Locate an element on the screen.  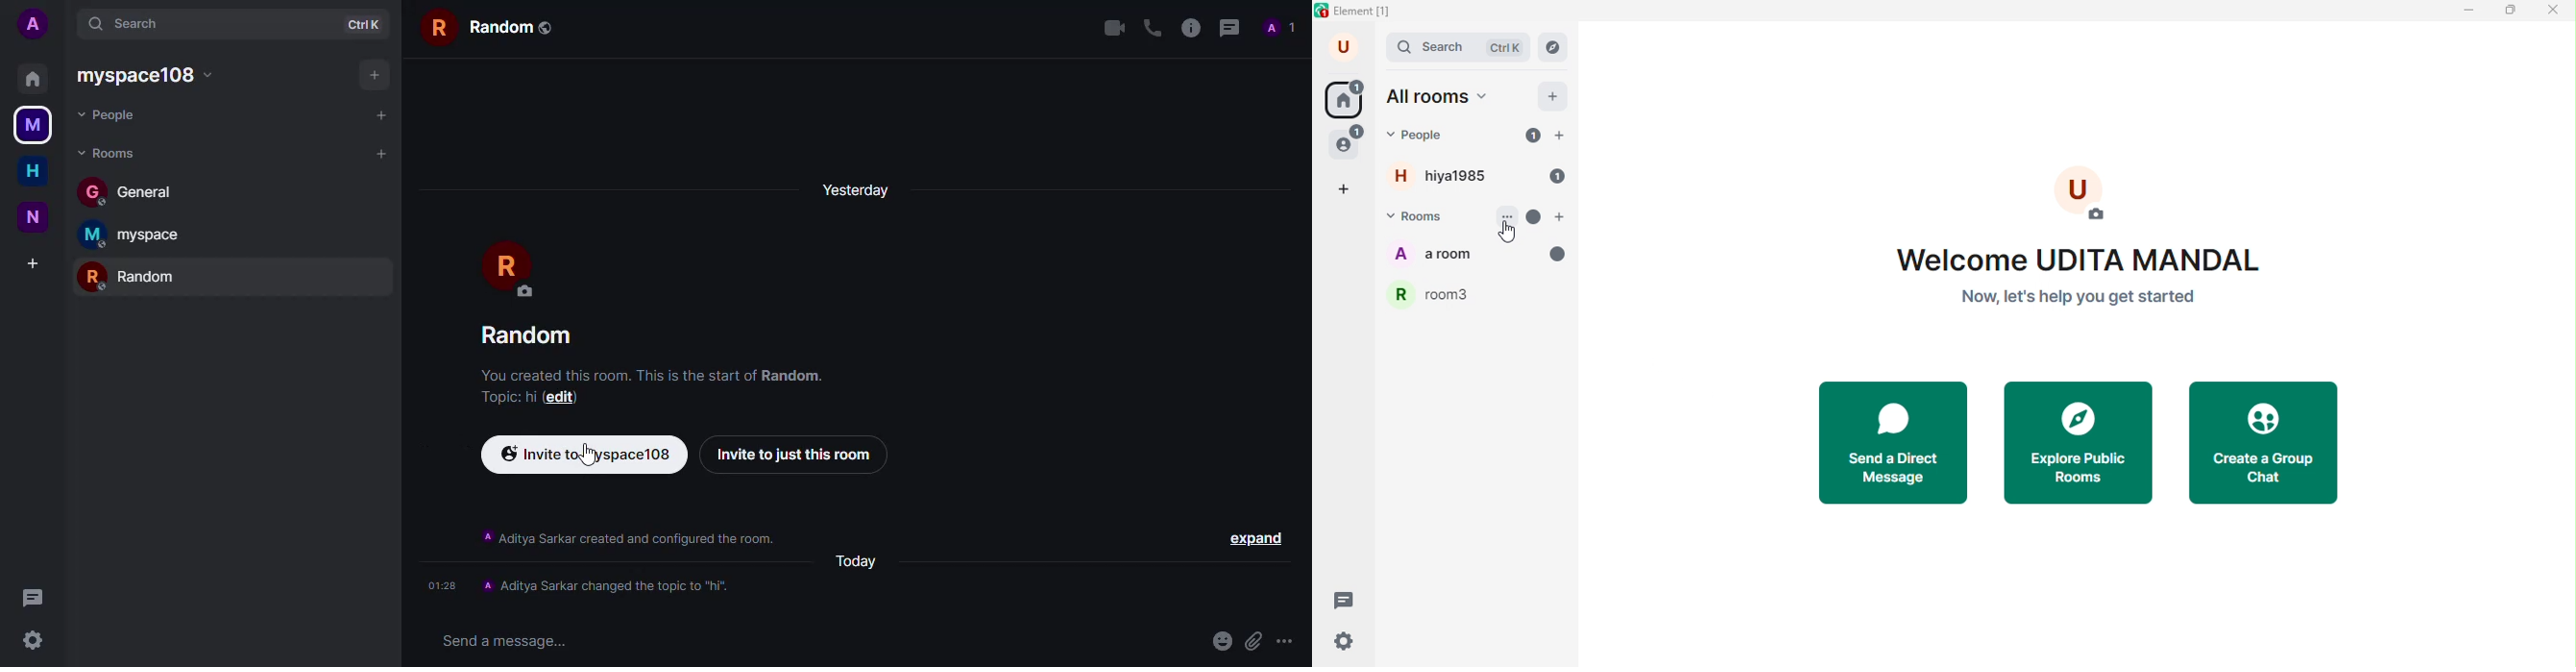
threads is located at coordinates (1229, 29).